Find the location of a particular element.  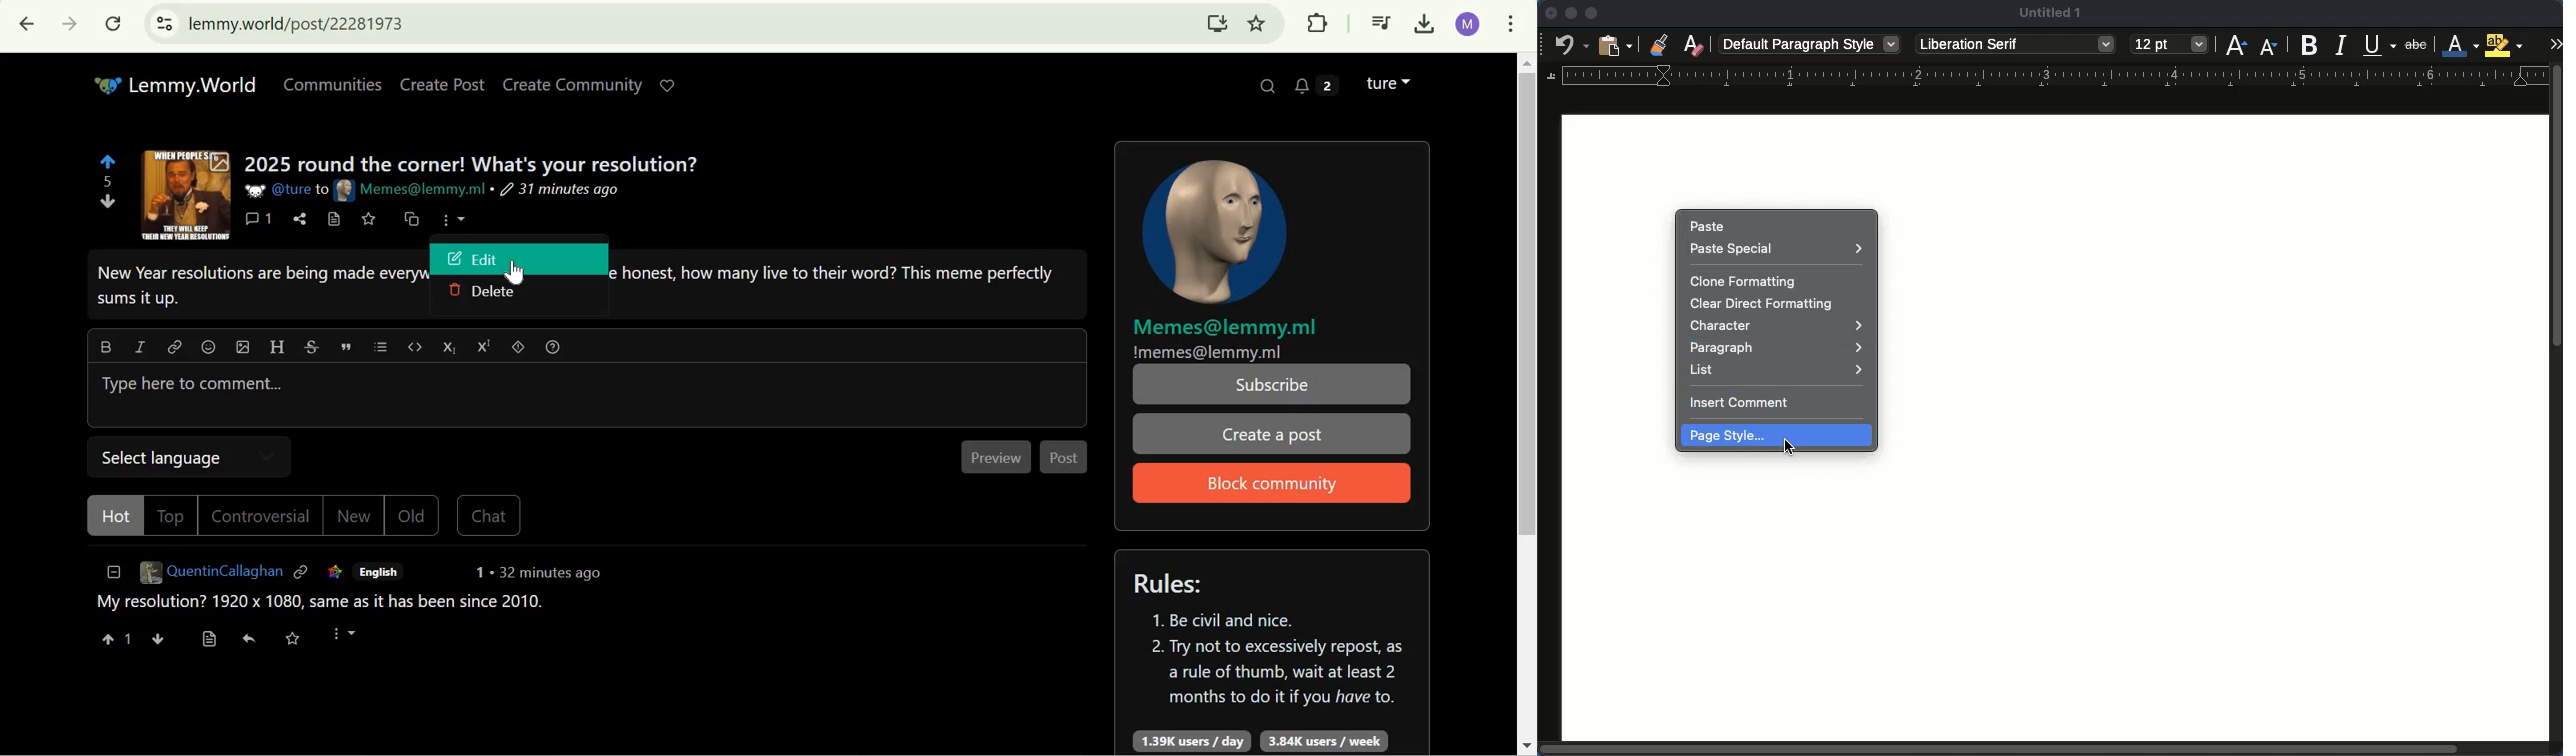

decrease size is located at coordinates (2267, 48).